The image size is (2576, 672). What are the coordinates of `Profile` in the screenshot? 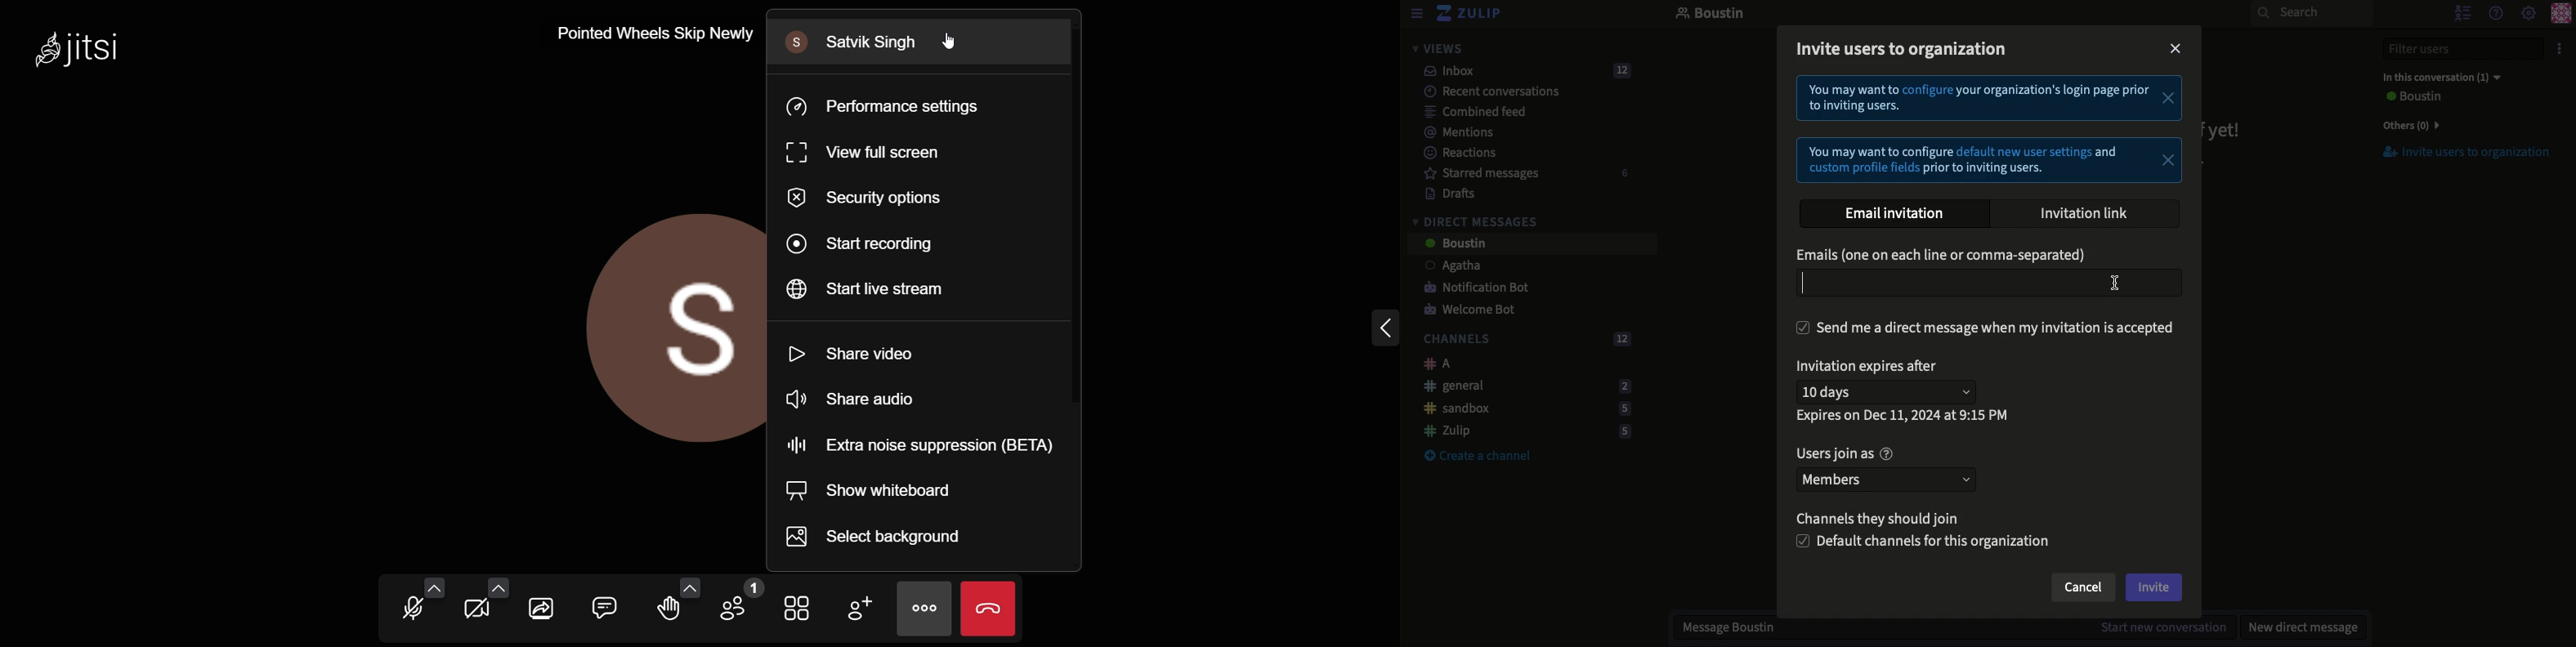 It's located at (2560, 15).